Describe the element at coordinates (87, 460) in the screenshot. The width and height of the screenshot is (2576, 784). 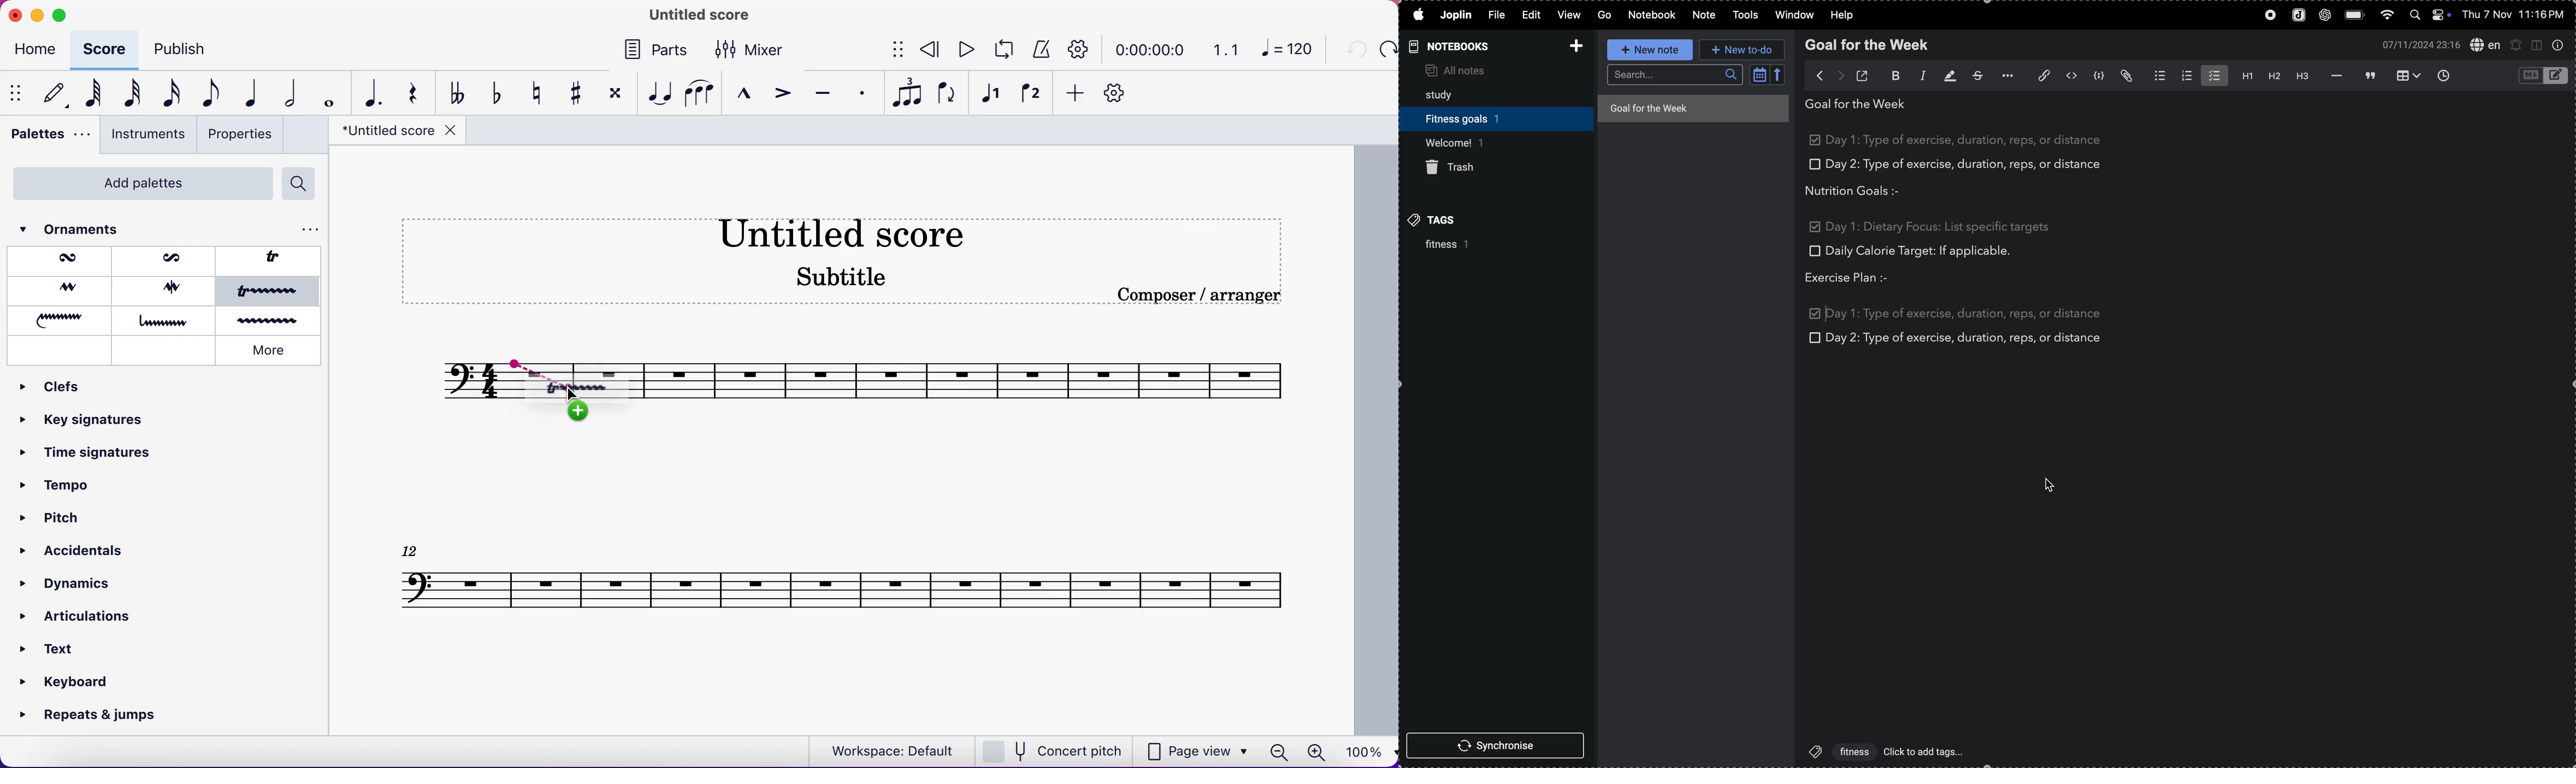
I see `time signatures` at that location.